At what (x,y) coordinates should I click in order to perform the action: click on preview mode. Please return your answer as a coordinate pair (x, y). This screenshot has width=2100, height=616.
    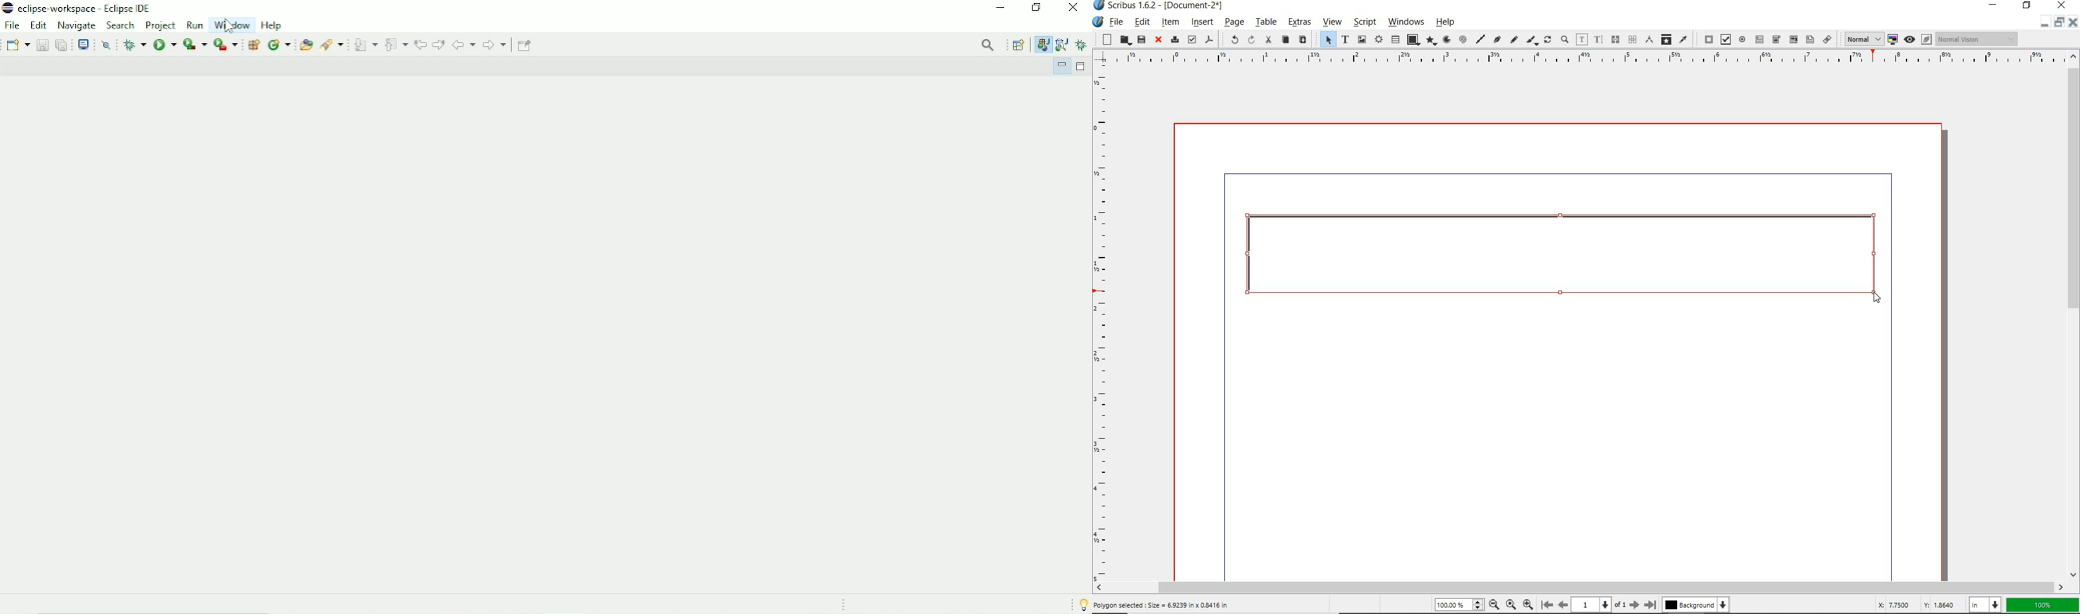
    Looking at the image, I should click on (1917, 39).